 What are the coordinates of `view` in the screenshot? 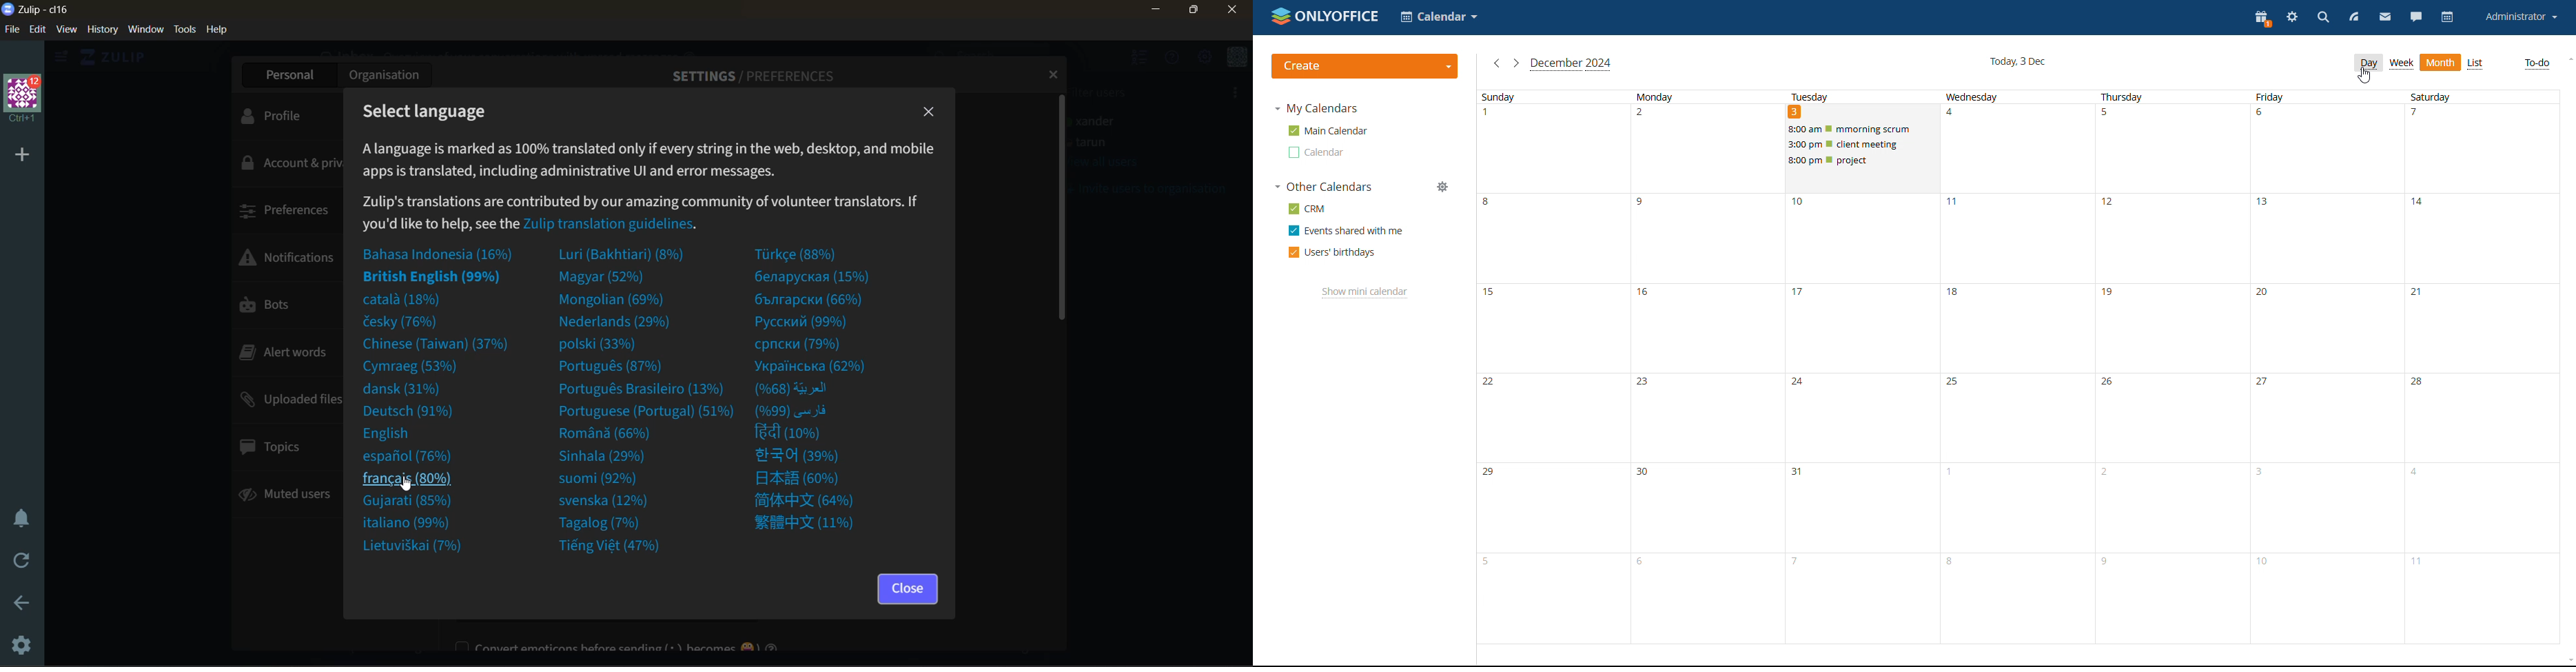 It's located at (69, 31).